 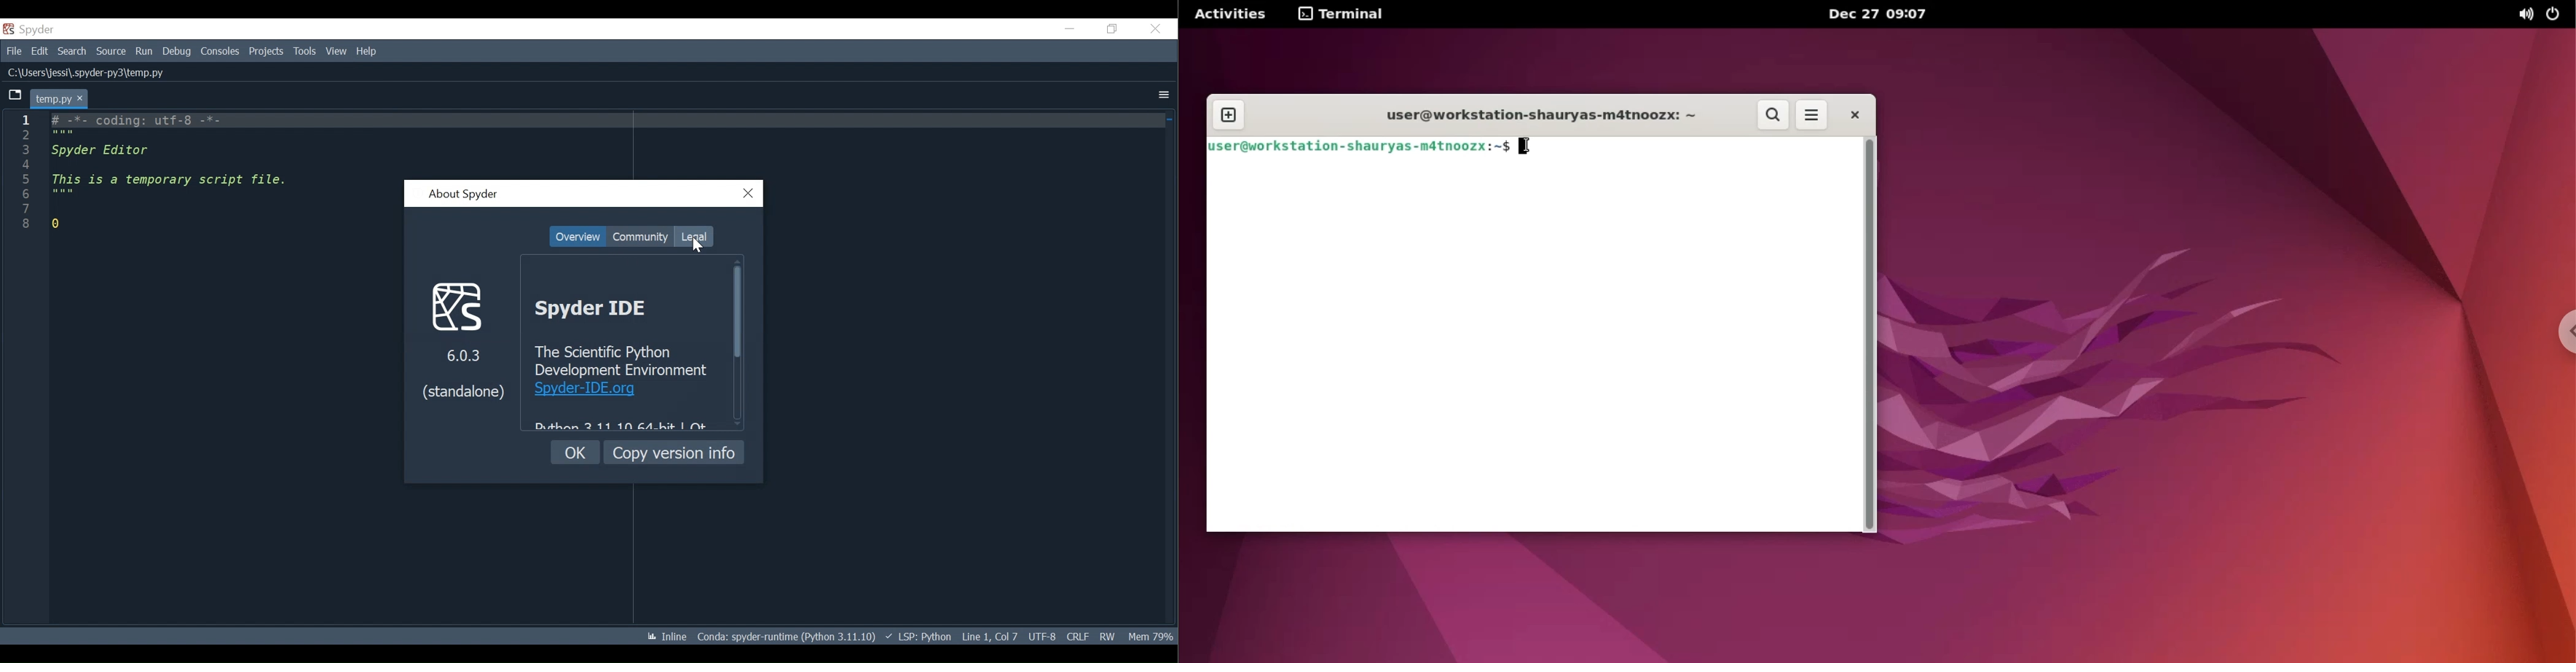 What do you see at coordinates (72, 51) in the screenshot?
I see `Search` at bounding box center [72, 51].